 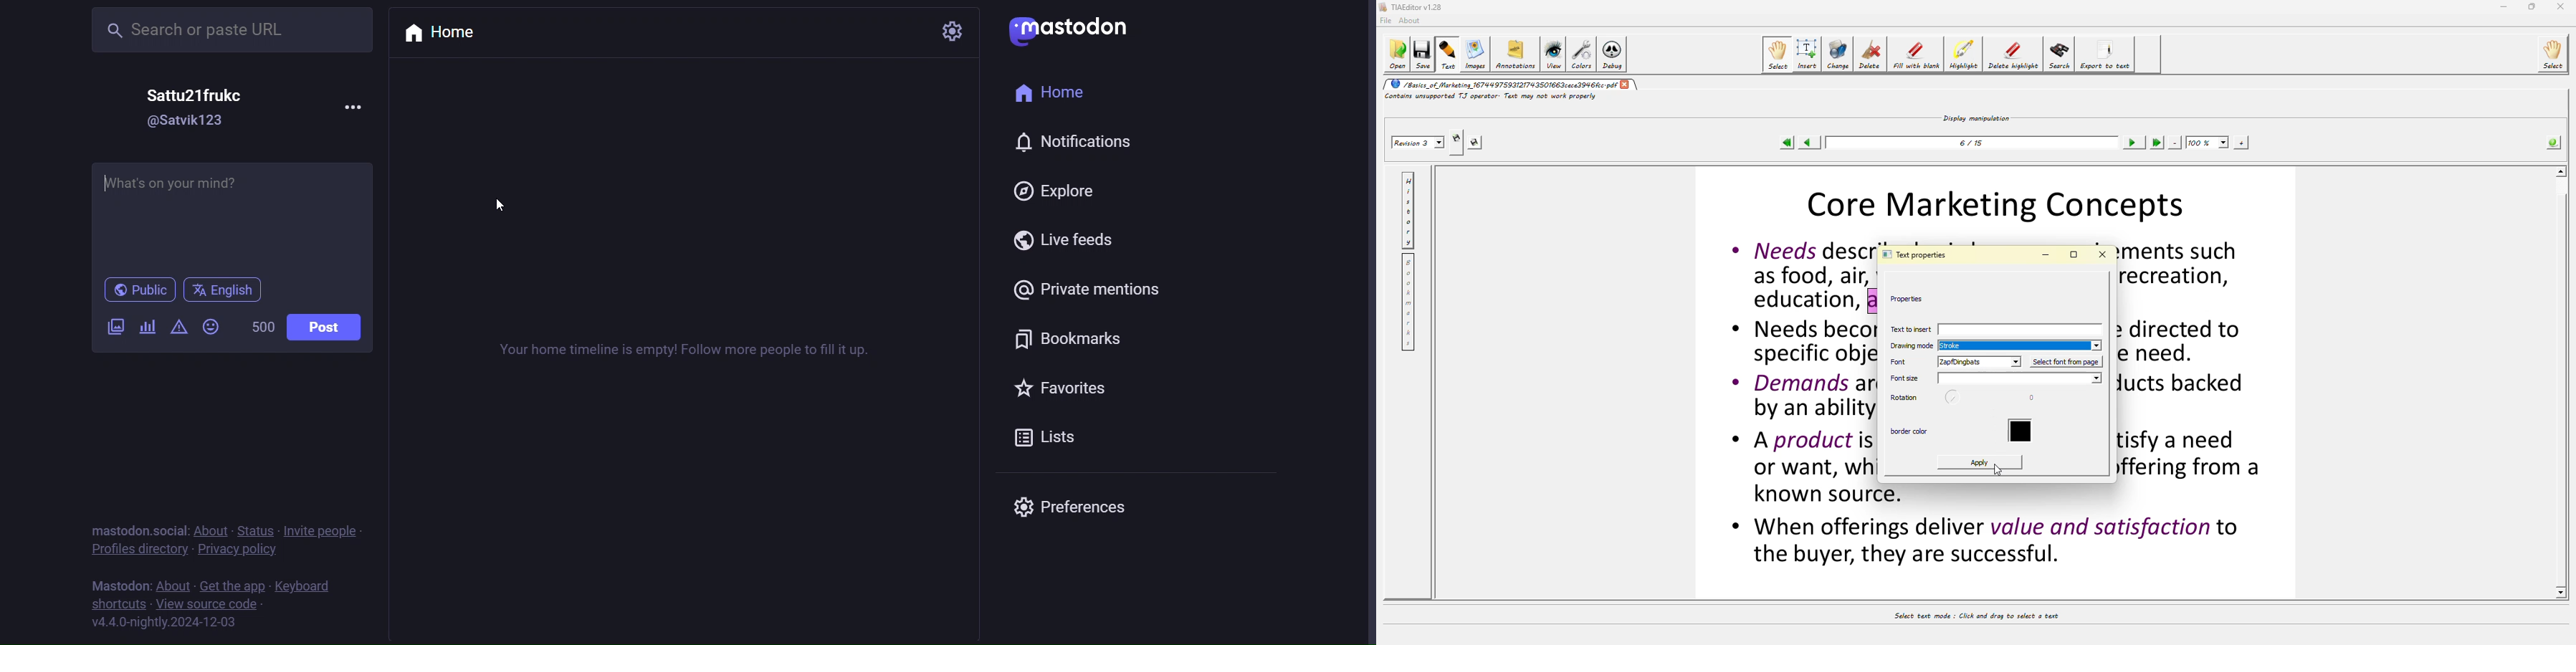 I want to click on privacy policy, so click(x=238, y=550).